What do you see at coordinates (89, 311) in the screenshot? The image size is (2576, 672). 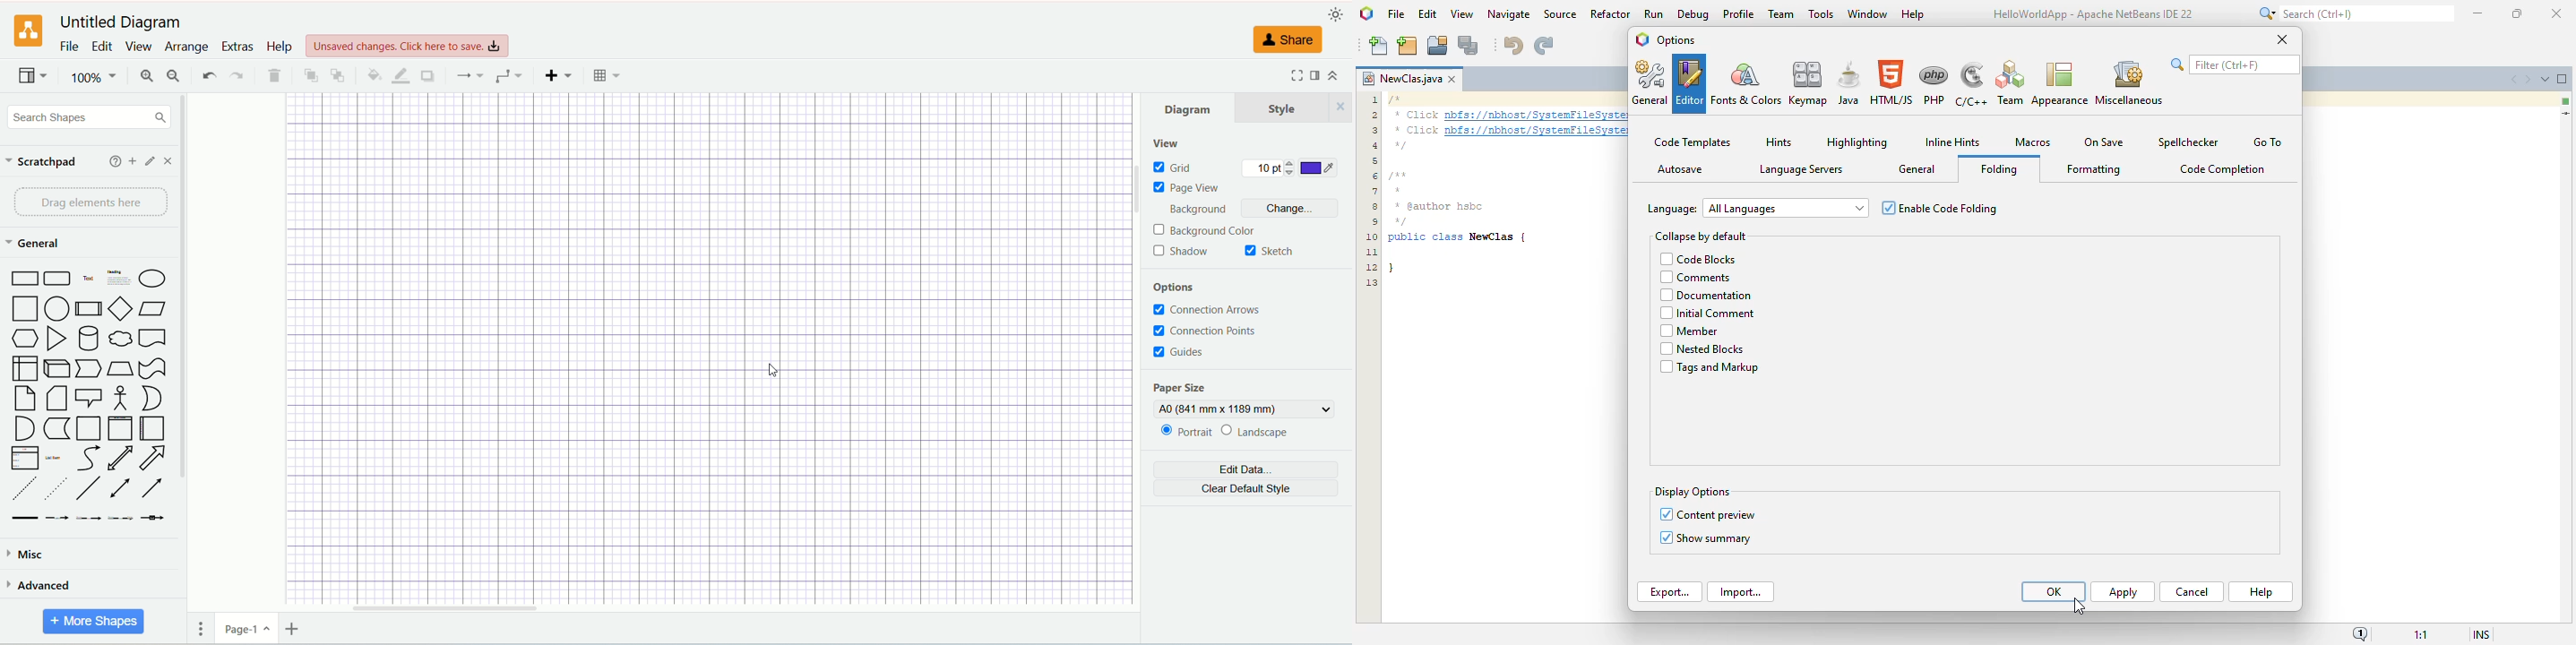 I see `Process` at bounding box center [89, 311].